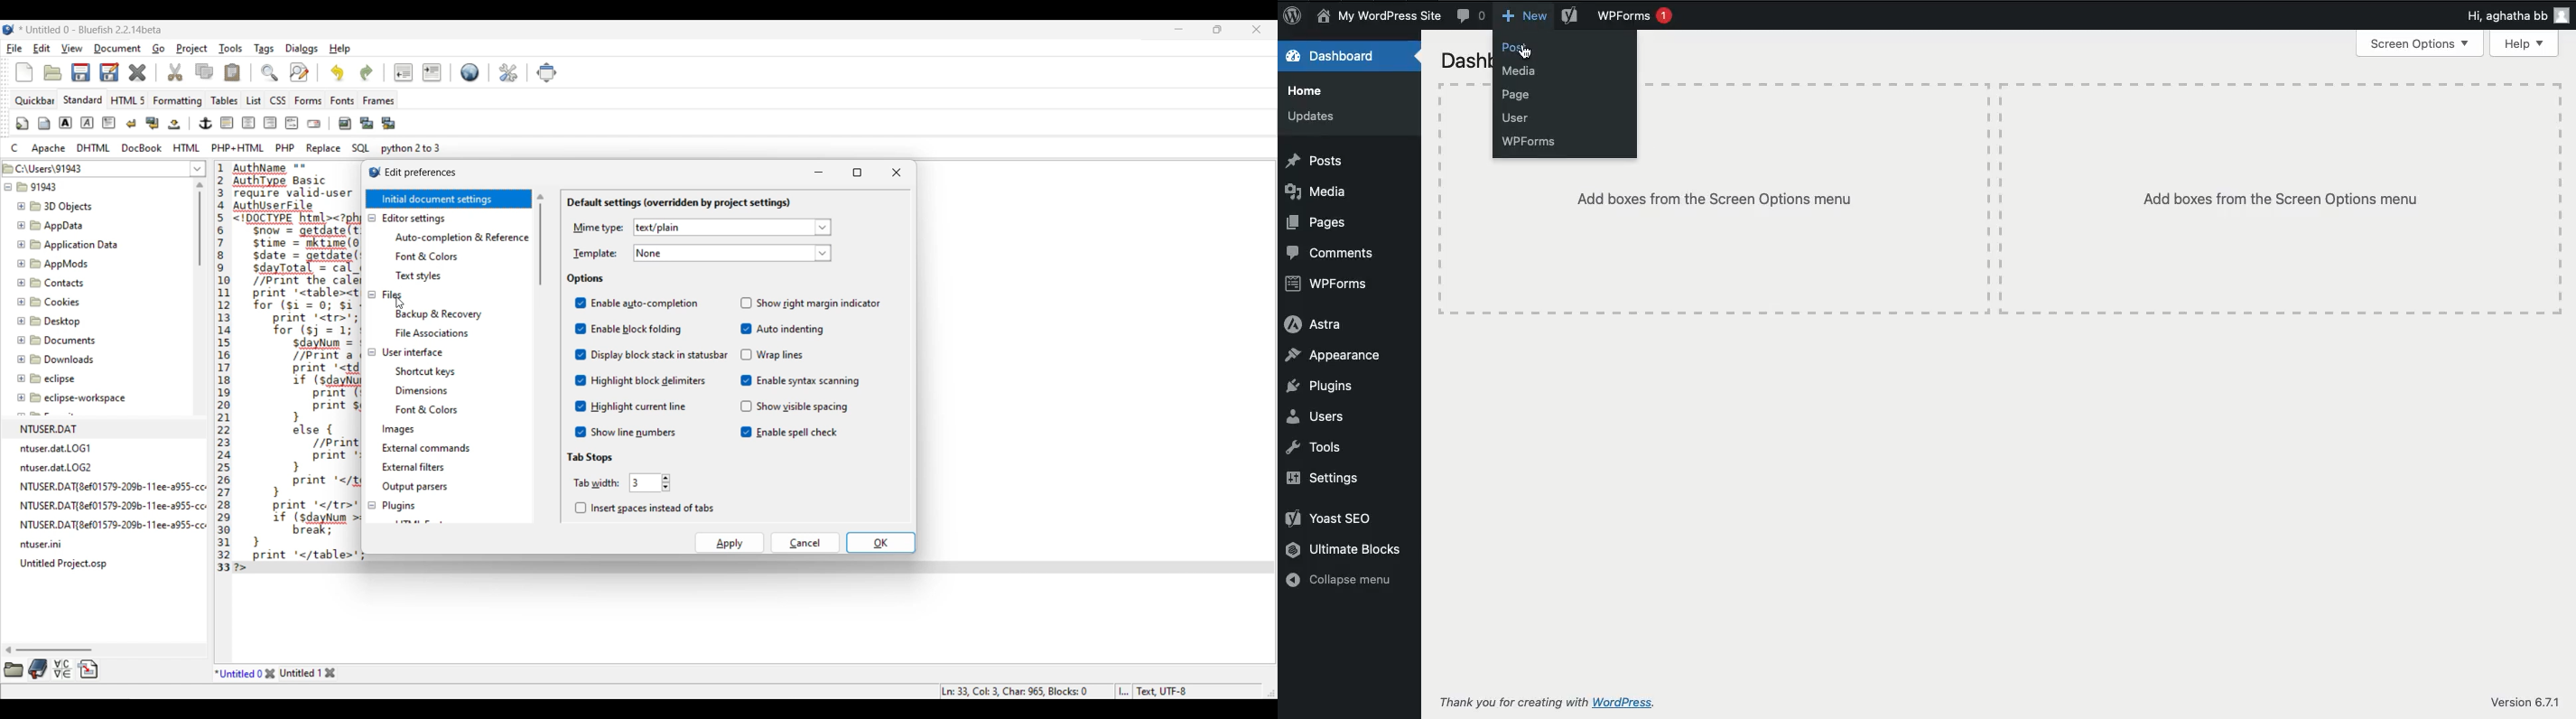 The width and height of the screenshot is (2576, 728). Describe the element at coordinates (72, 49) in the screenshot. I see `View menu` at that location.